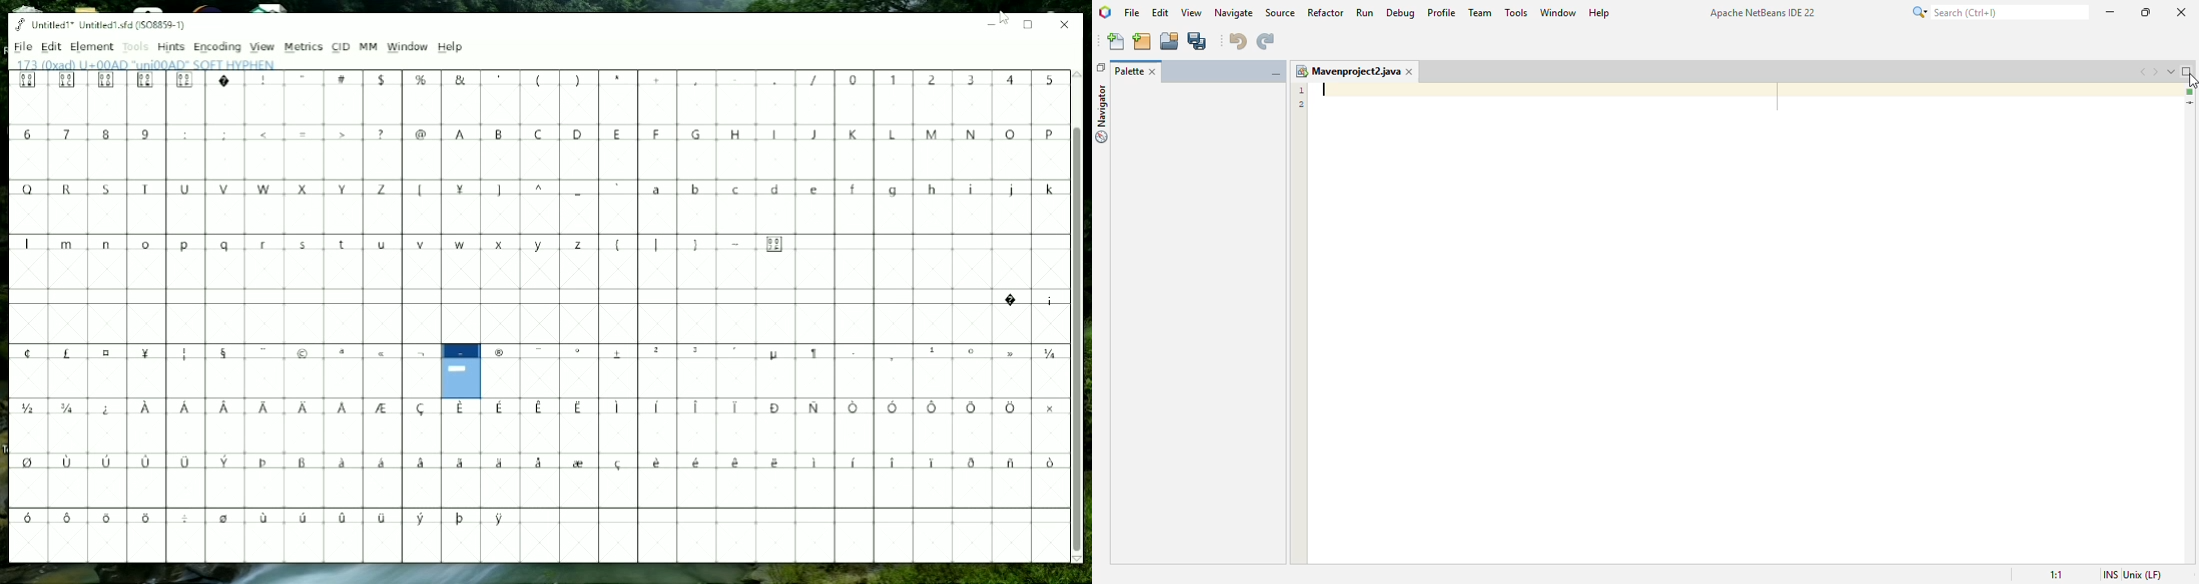 The width and height of the screenshot is (2212, 588). Describe the element at coordinates (541, 411) in the screenshot. I see `Symbols` at that location.